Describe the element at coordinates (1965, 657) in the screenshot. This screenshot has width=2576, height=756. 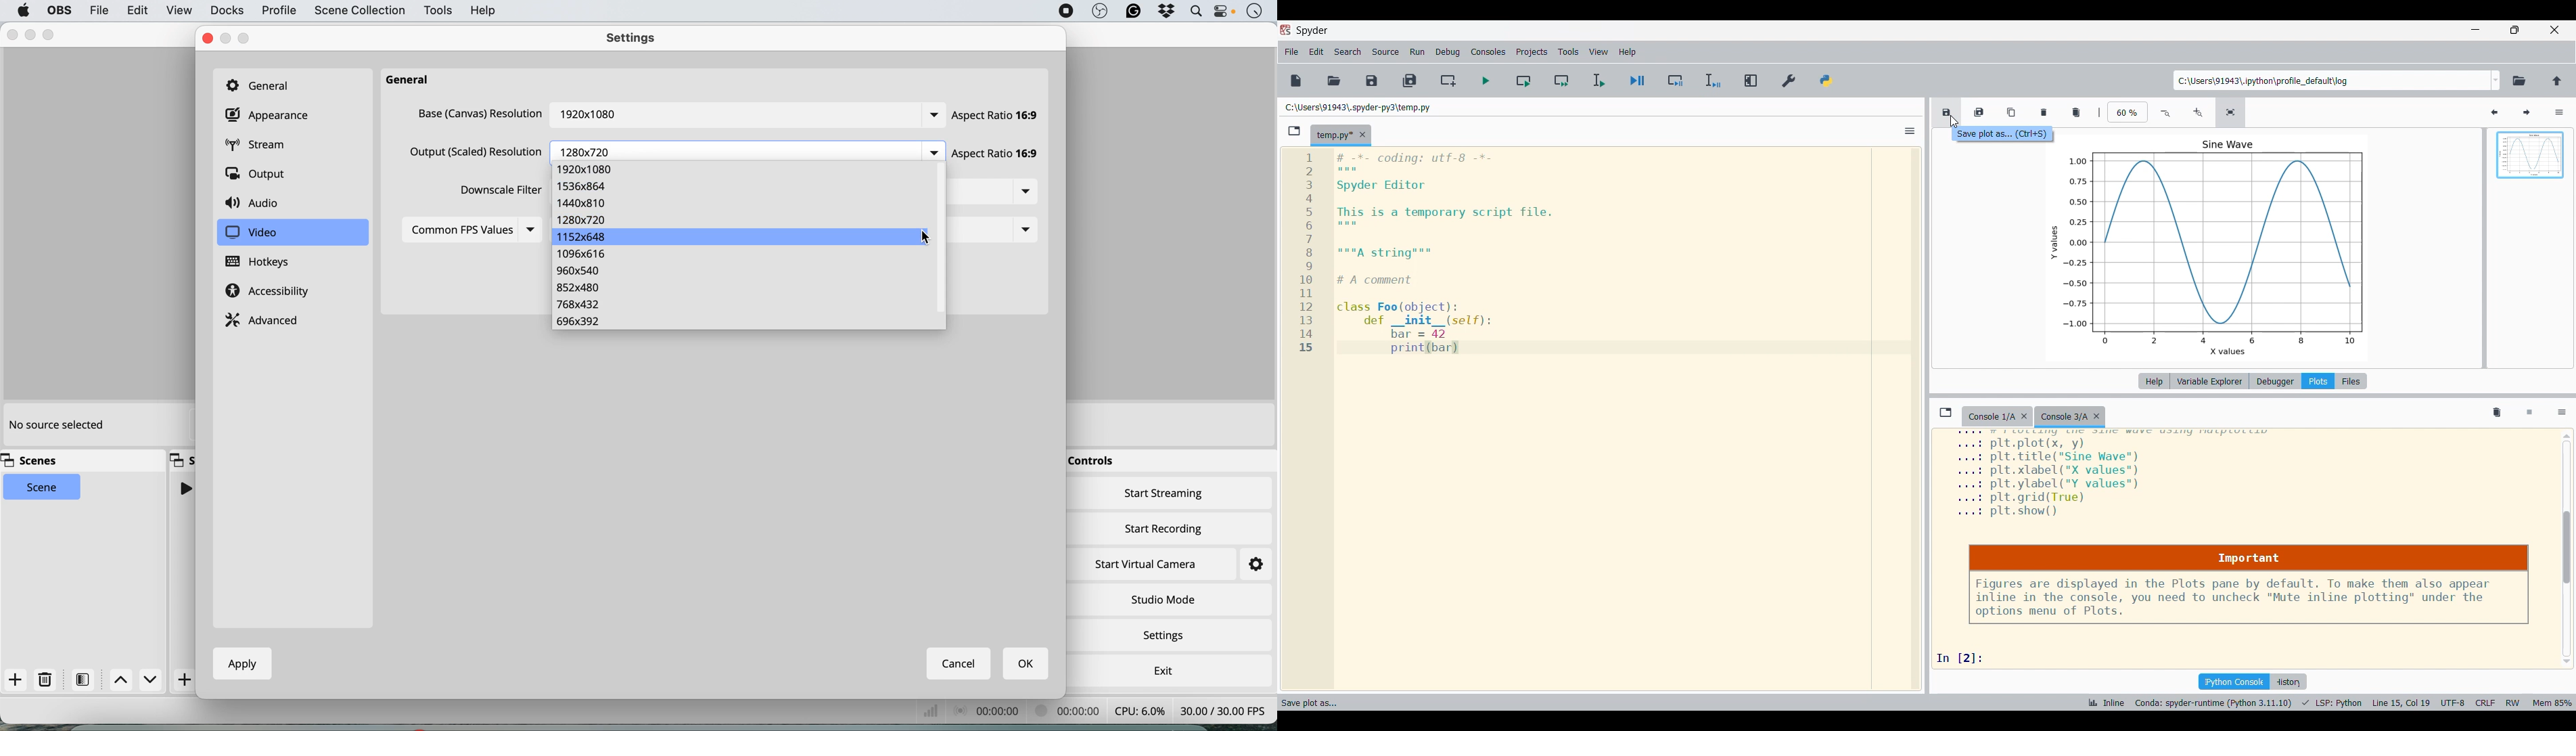
I see `input` at that location.